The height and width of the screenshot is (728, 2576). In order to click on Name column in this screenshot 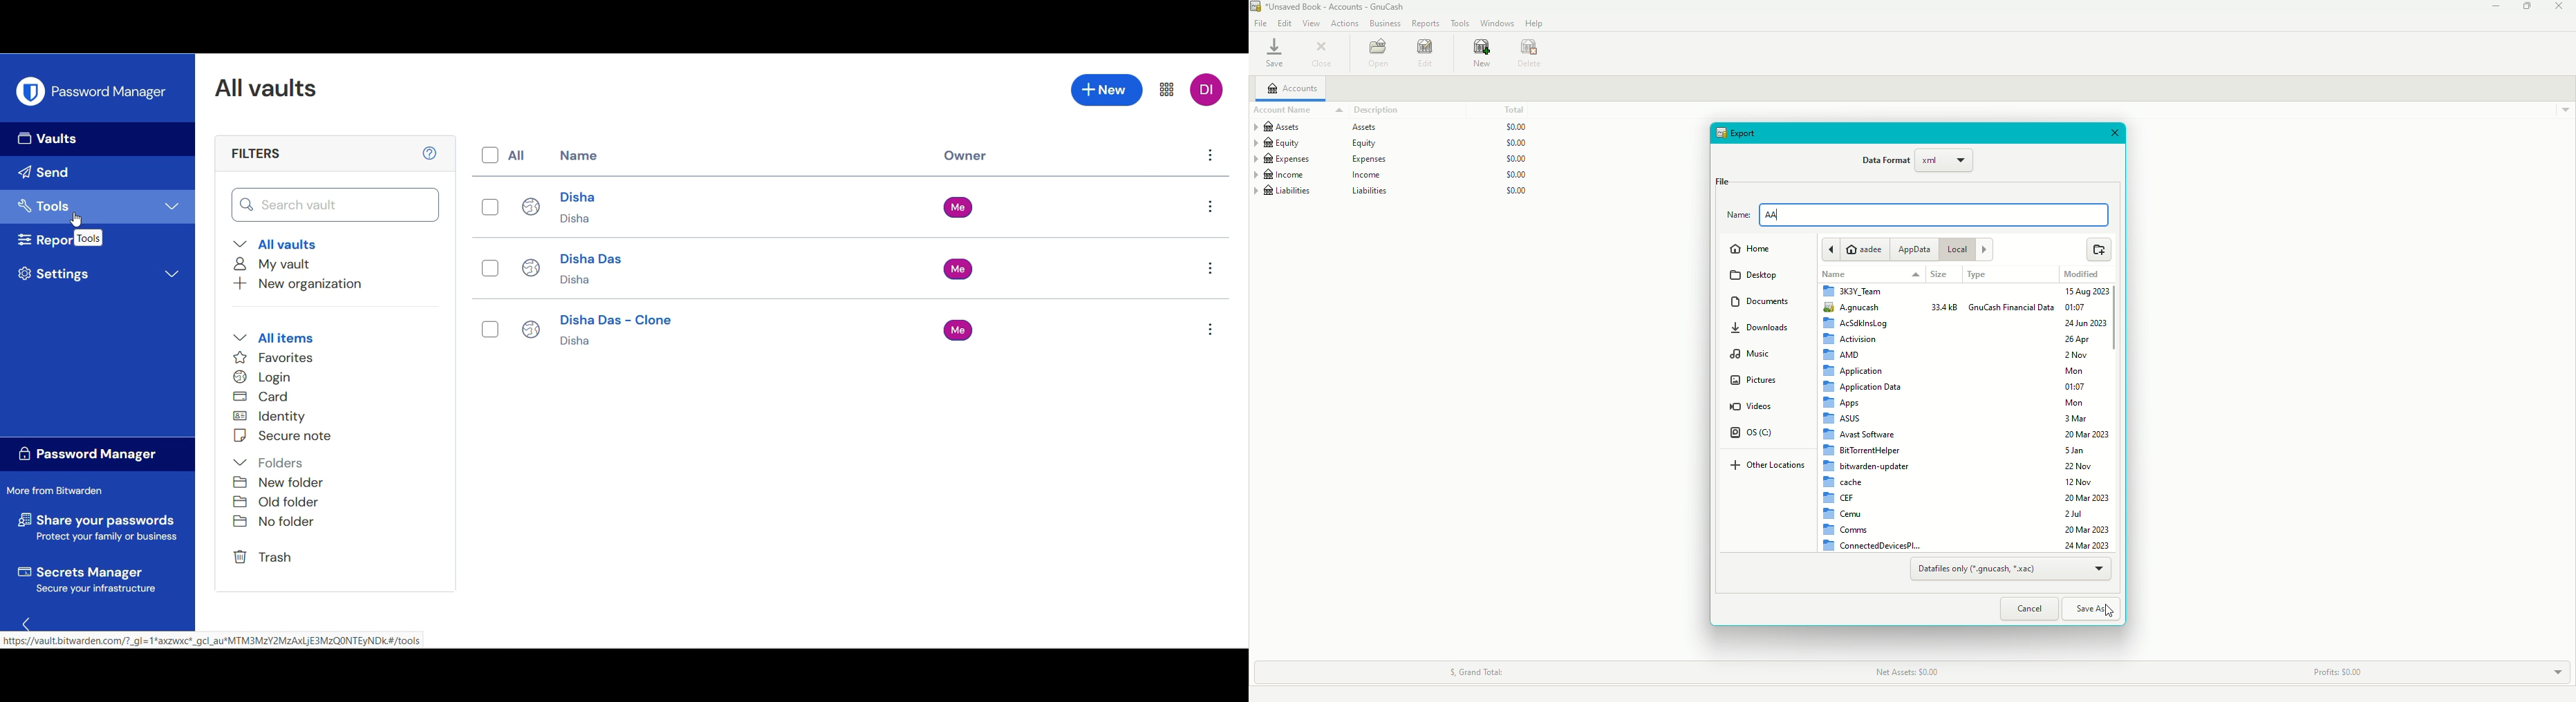, I will do `click(579, 155)`.